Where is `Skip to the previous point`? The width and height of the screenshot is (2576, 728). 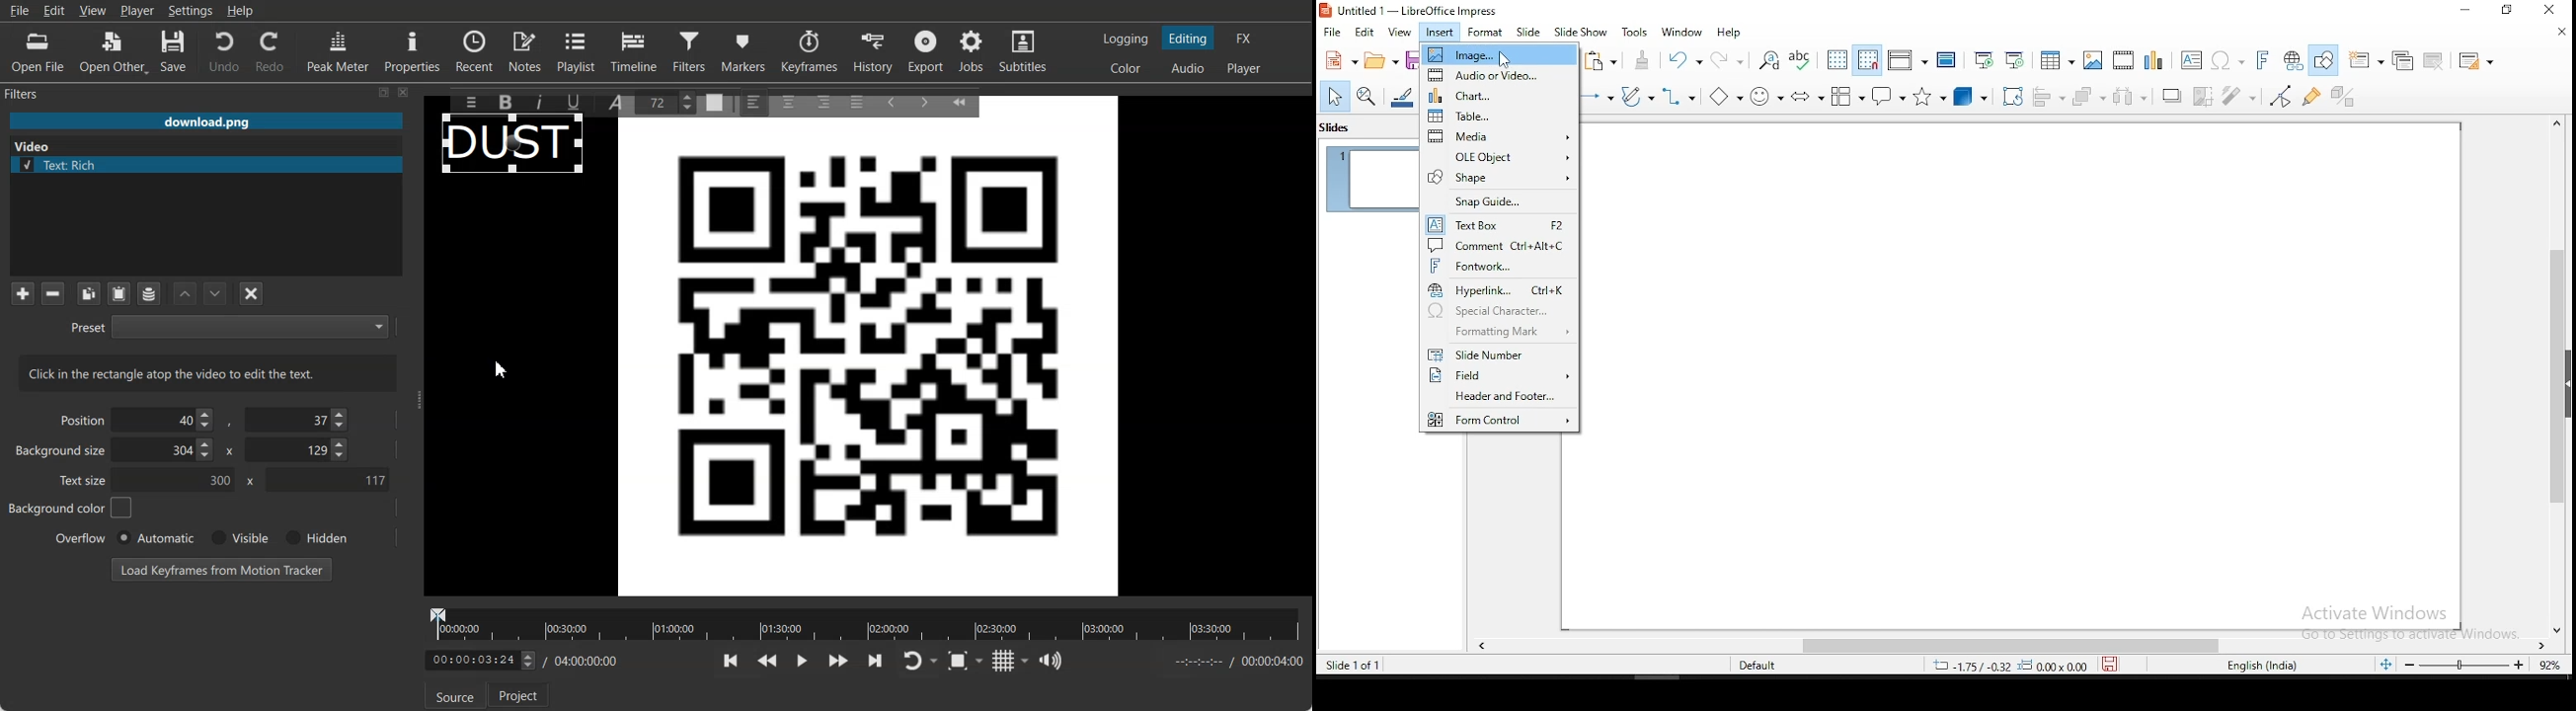
Skip to the previous point is located at coordinates (732, 660).